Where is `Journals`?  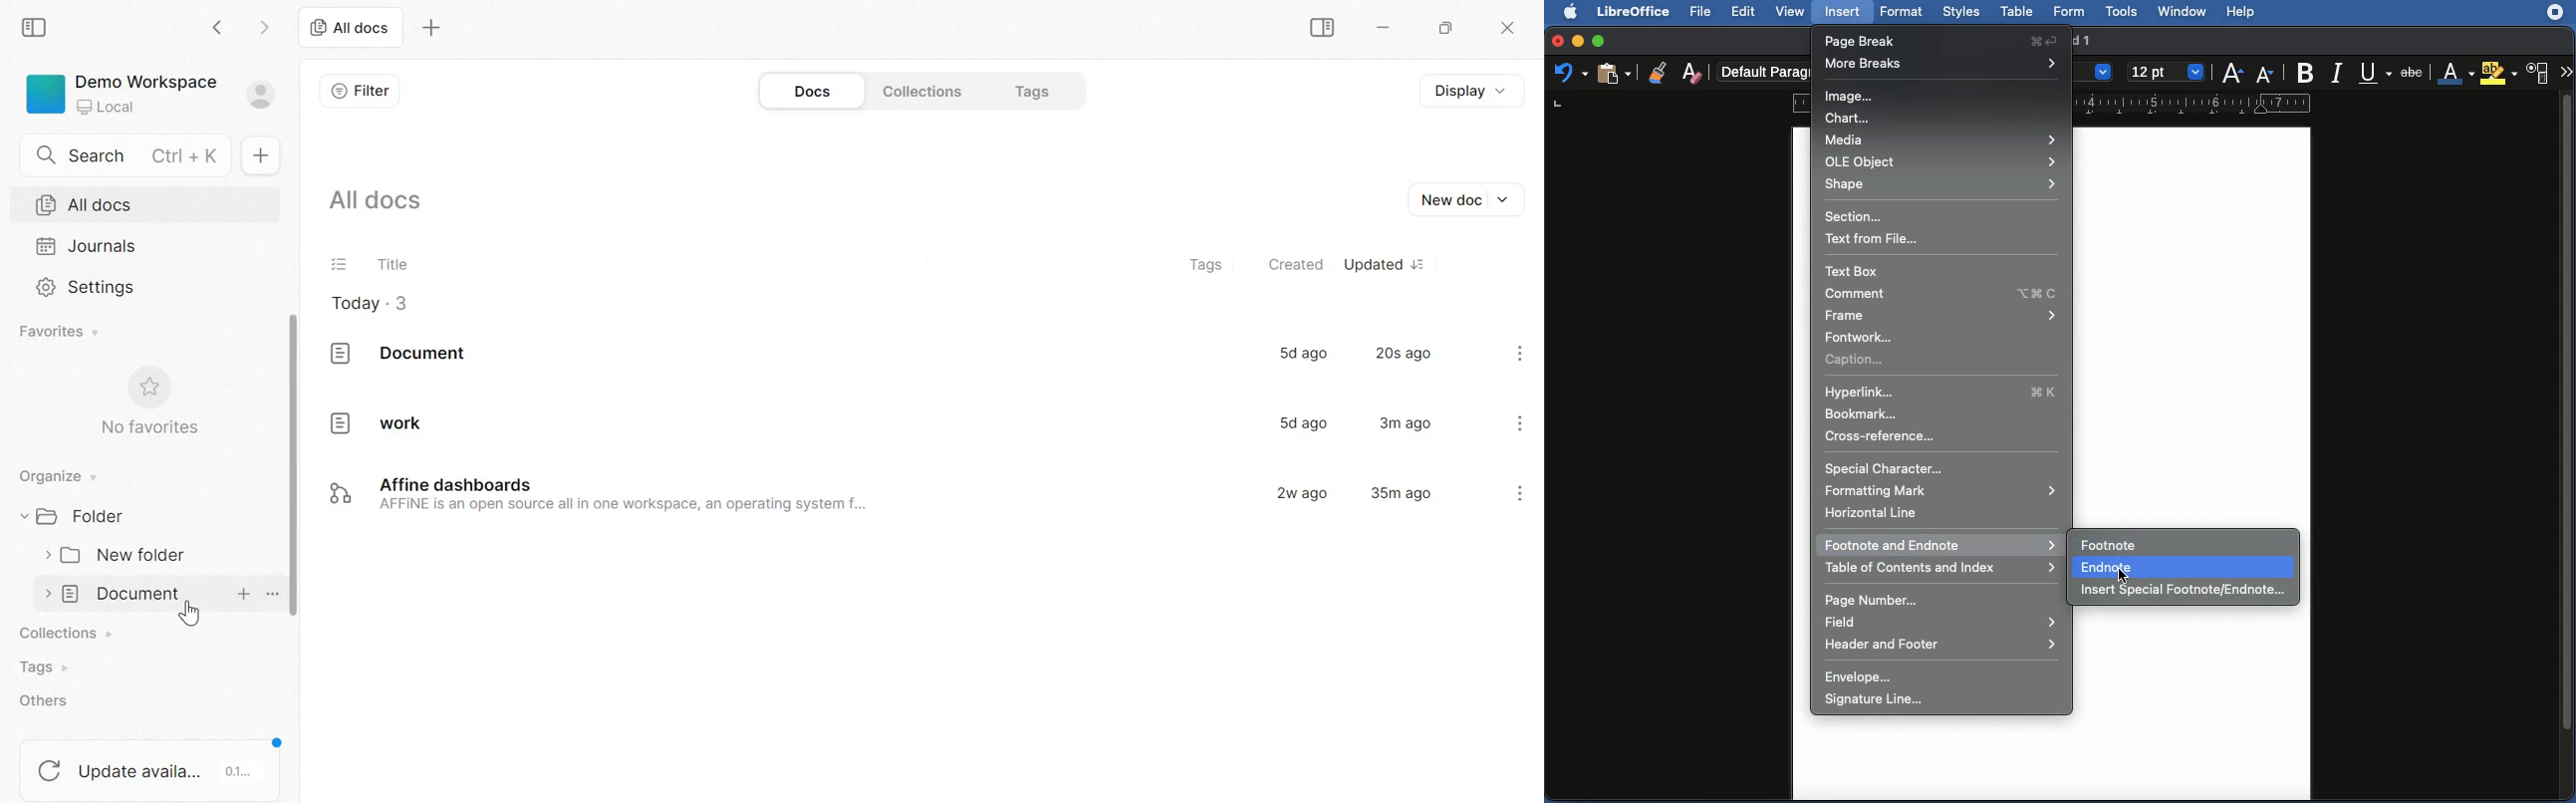 Journals is located at coordinates (88, 245).